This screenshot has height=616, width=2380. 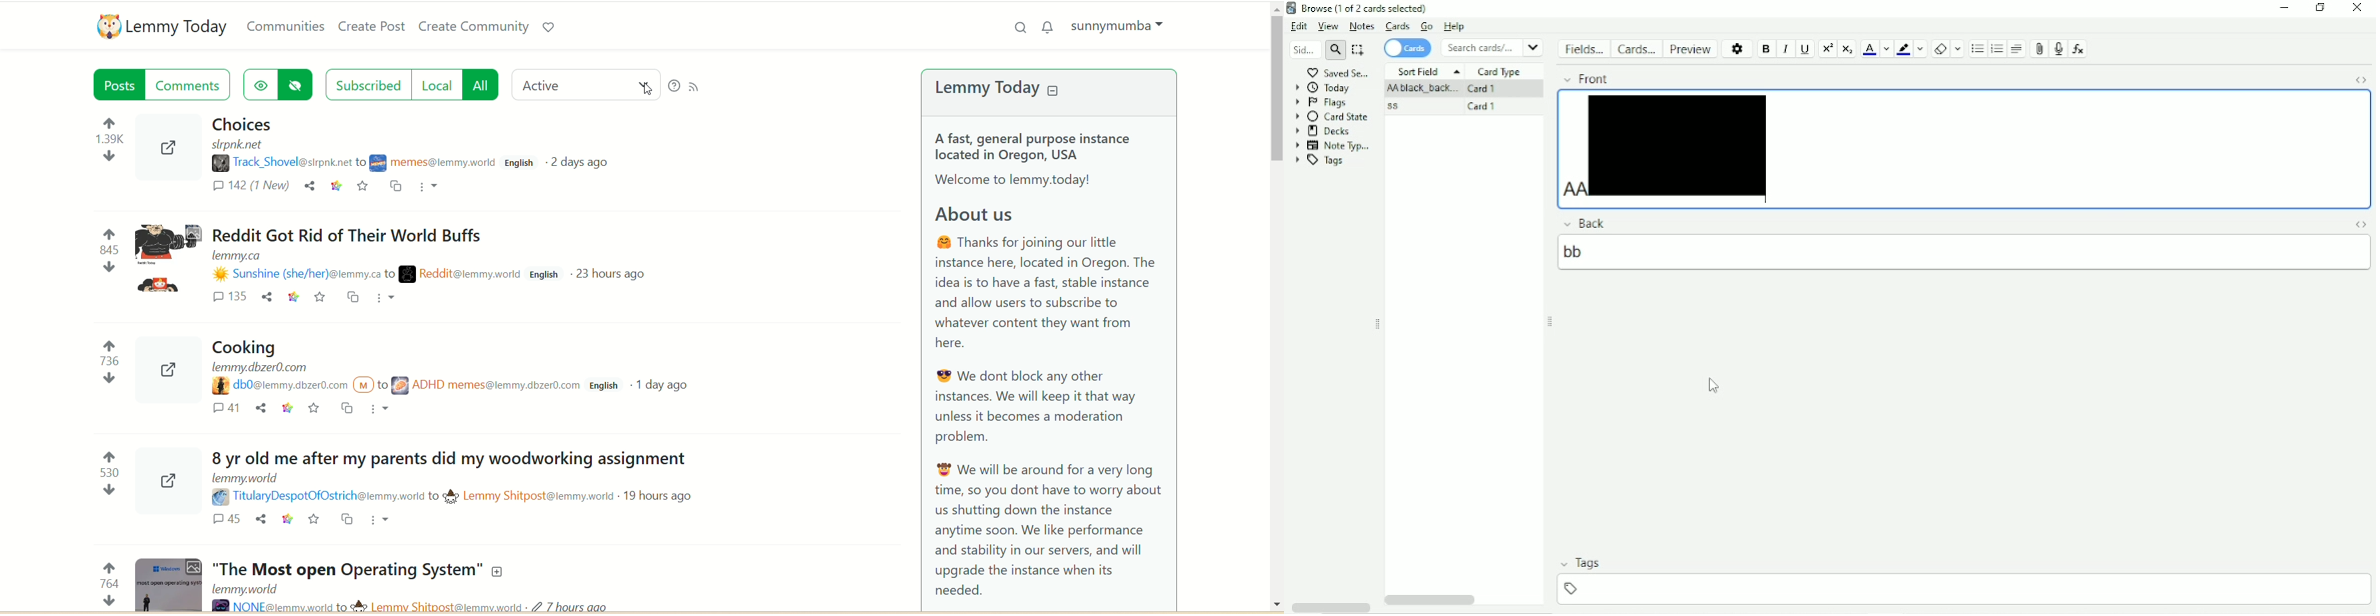 I want to click on 7 hours ago, so click(x=581, y=604).